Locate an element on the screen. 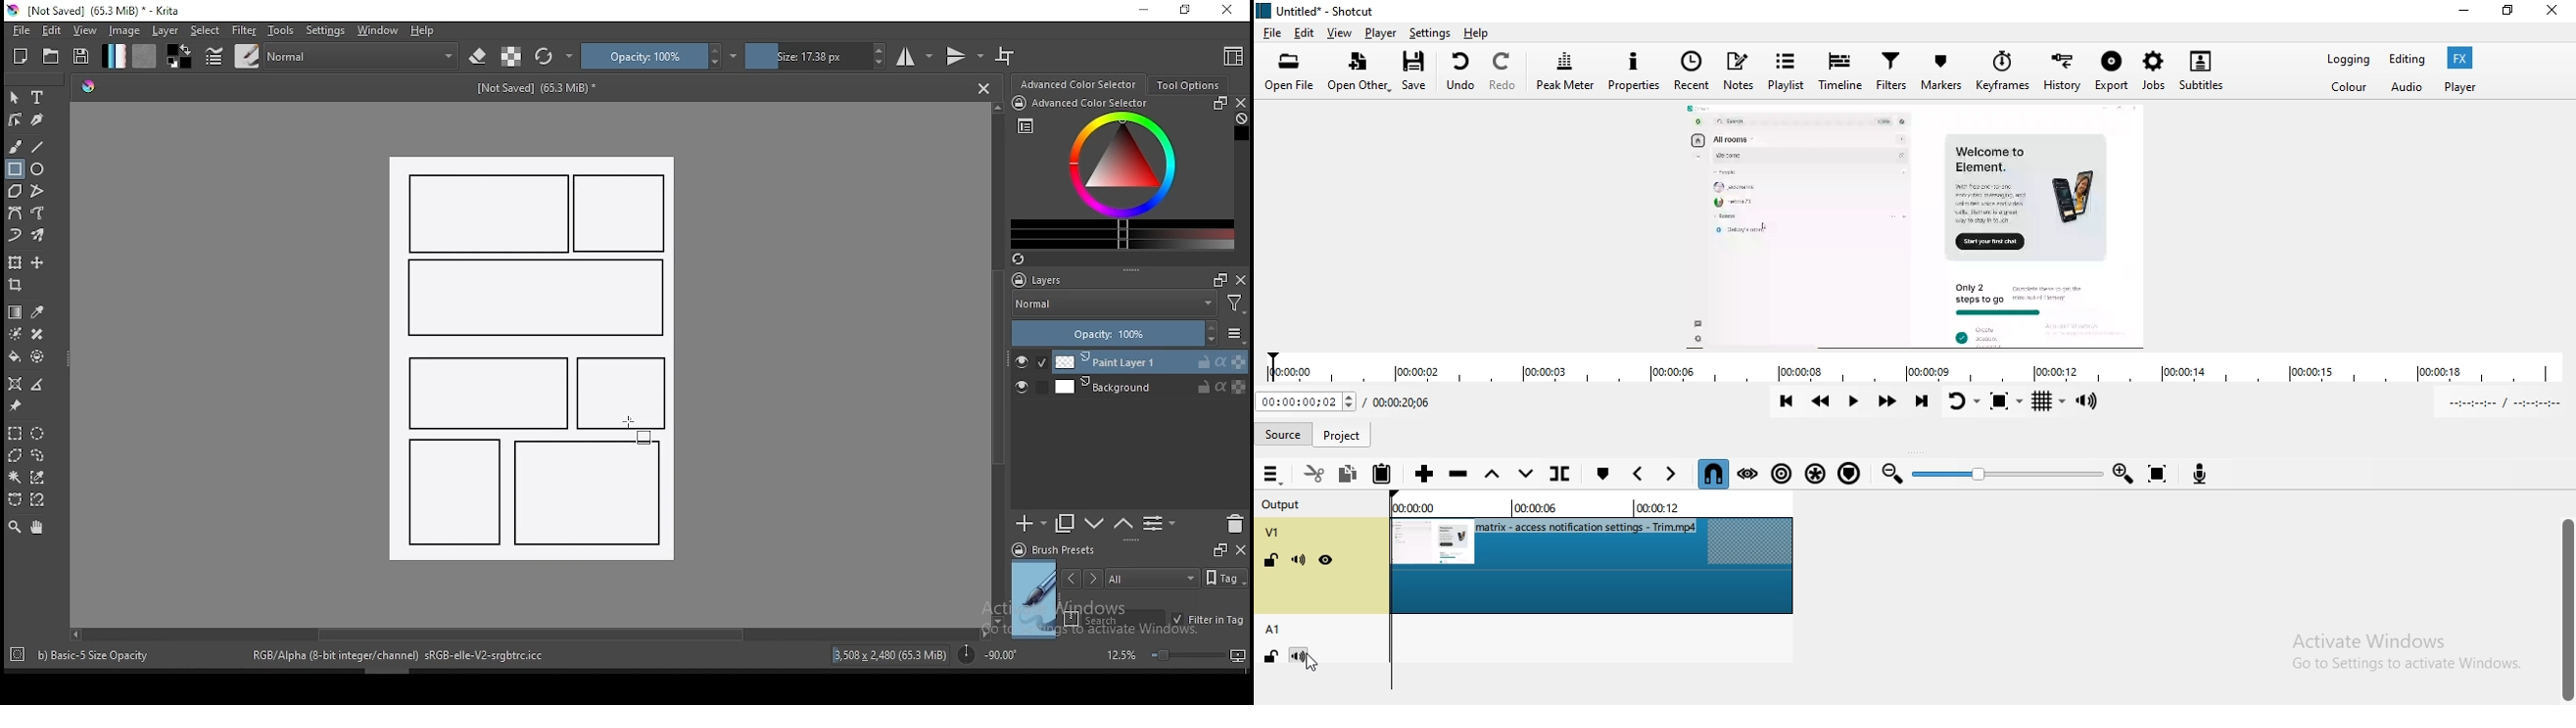   is located at coordinates (1303, 655).